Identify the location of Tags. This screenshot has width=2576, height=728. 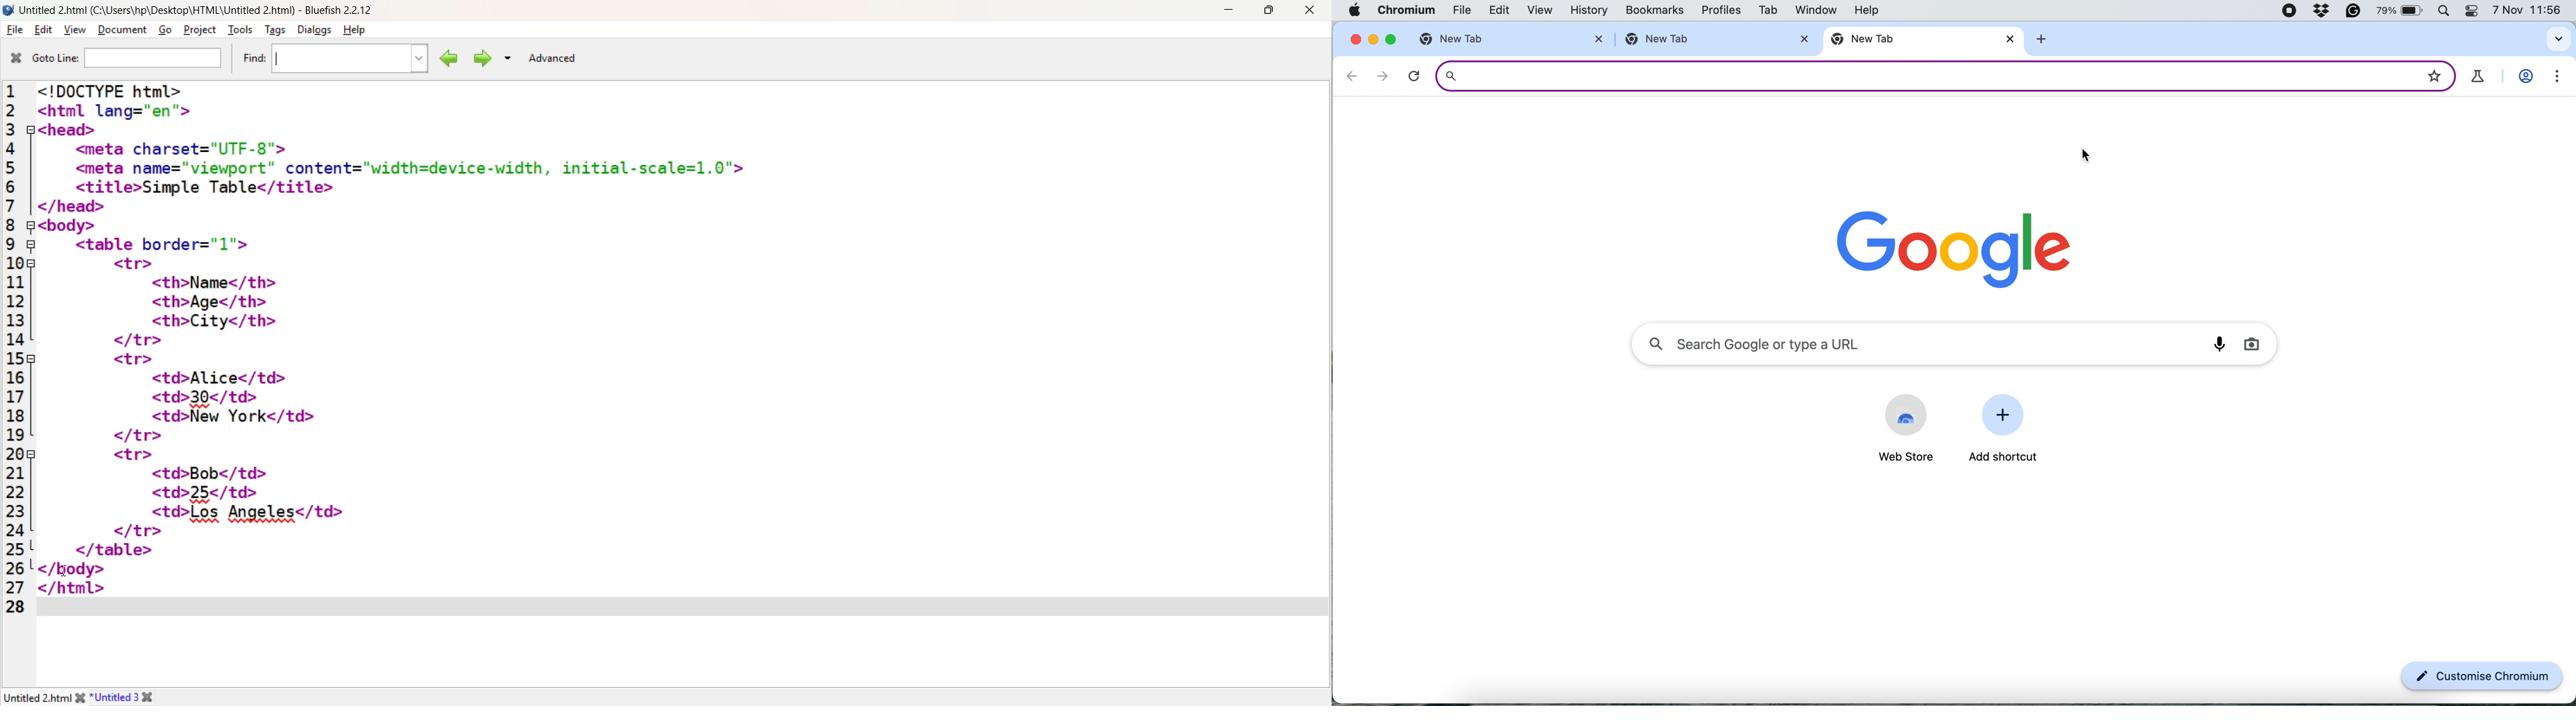
(273, 30).